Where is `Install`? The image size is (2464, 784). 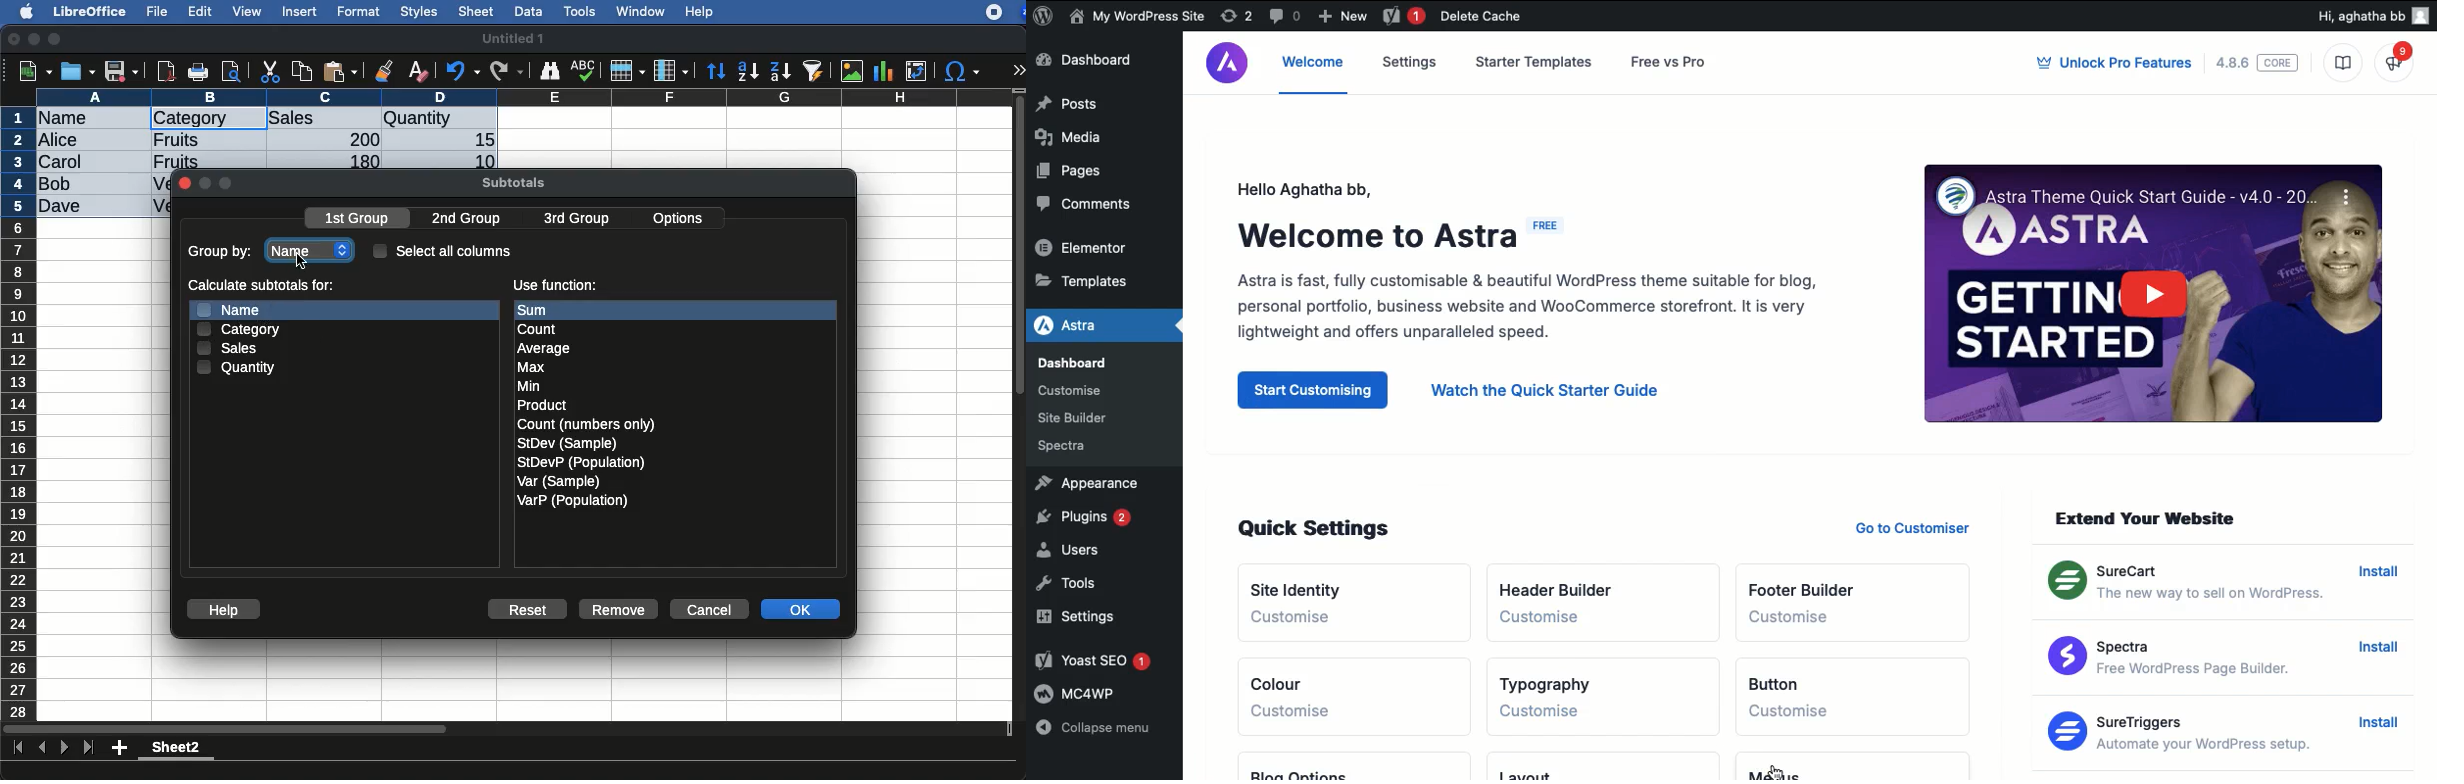 Install is located at coordinates (2371, 722).